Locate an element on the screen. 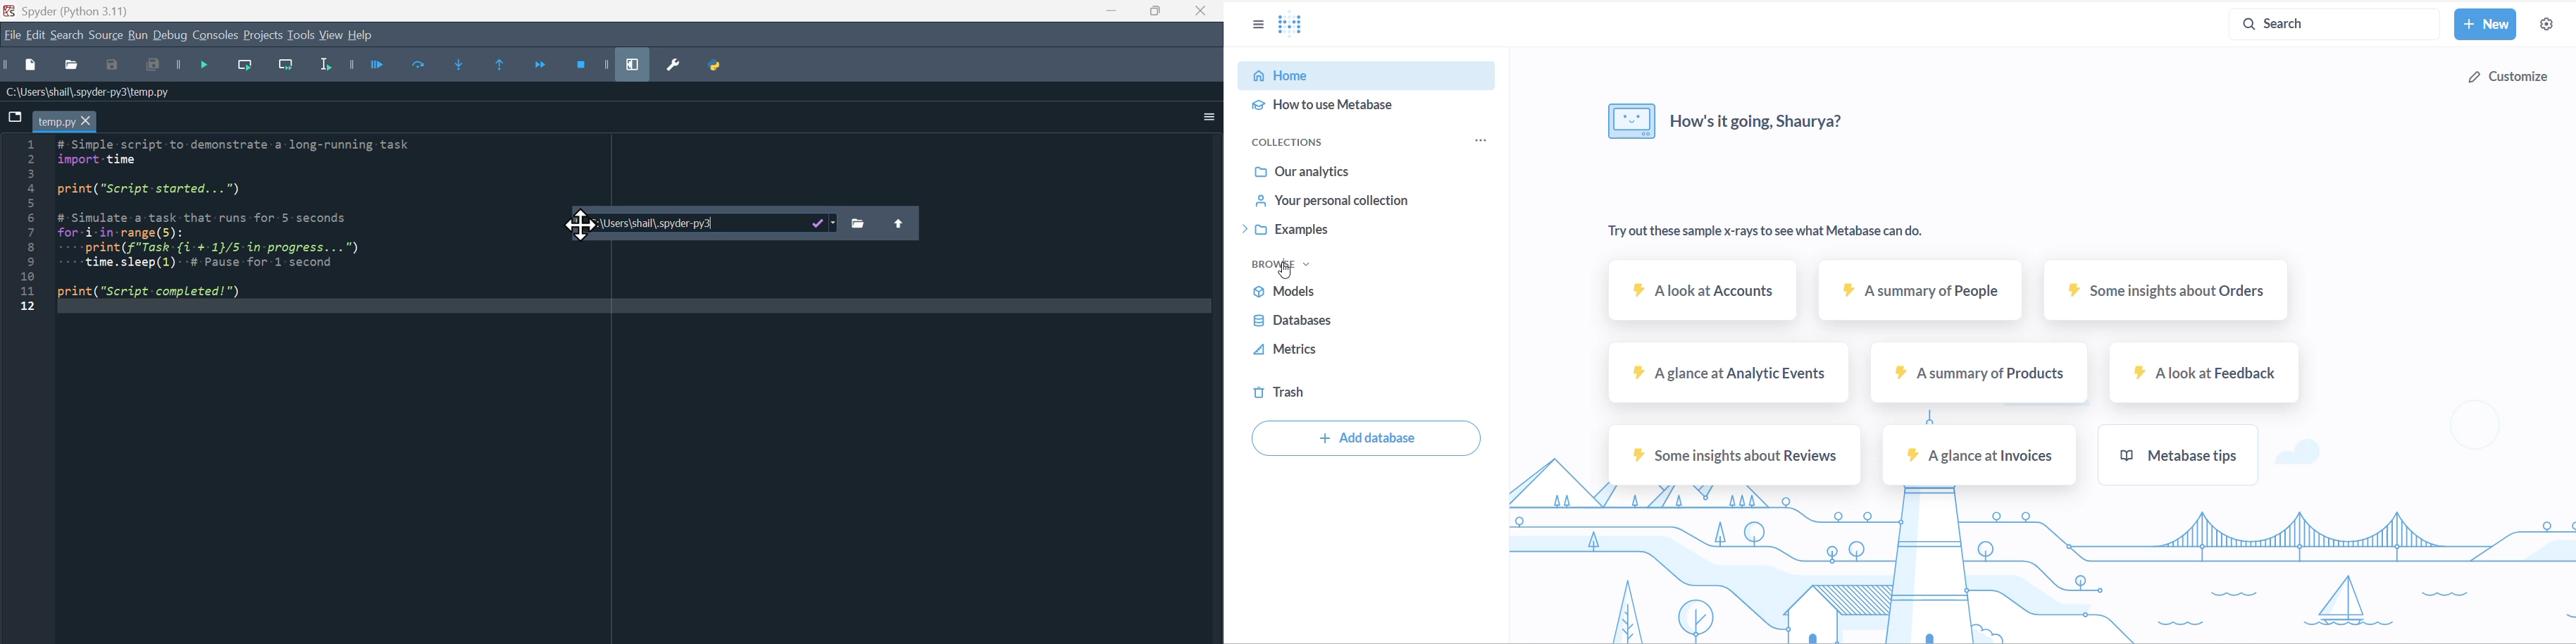 Image resolution: width=2576 pixels, height=644 pixels. Debug file is located at coordinates (208, 69).